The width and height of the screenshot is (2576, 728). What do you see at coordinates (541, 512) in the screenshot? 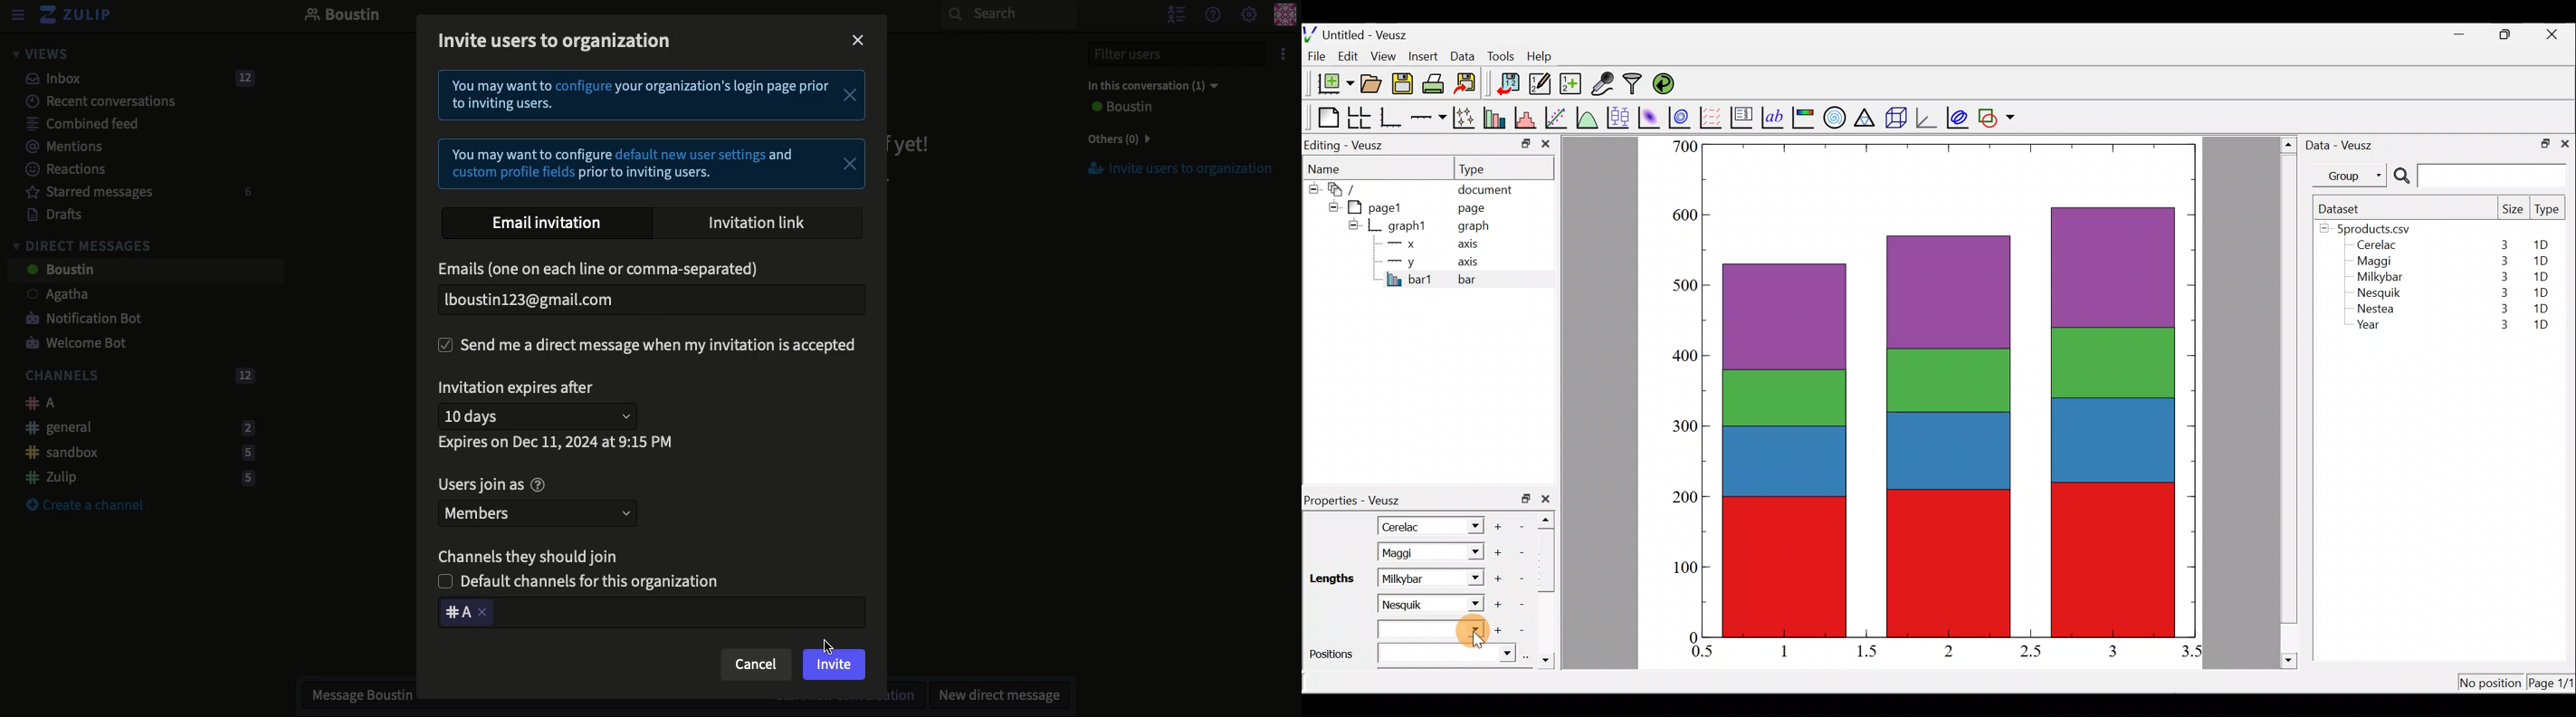
I see `Members` at bounding box center [541, 512].